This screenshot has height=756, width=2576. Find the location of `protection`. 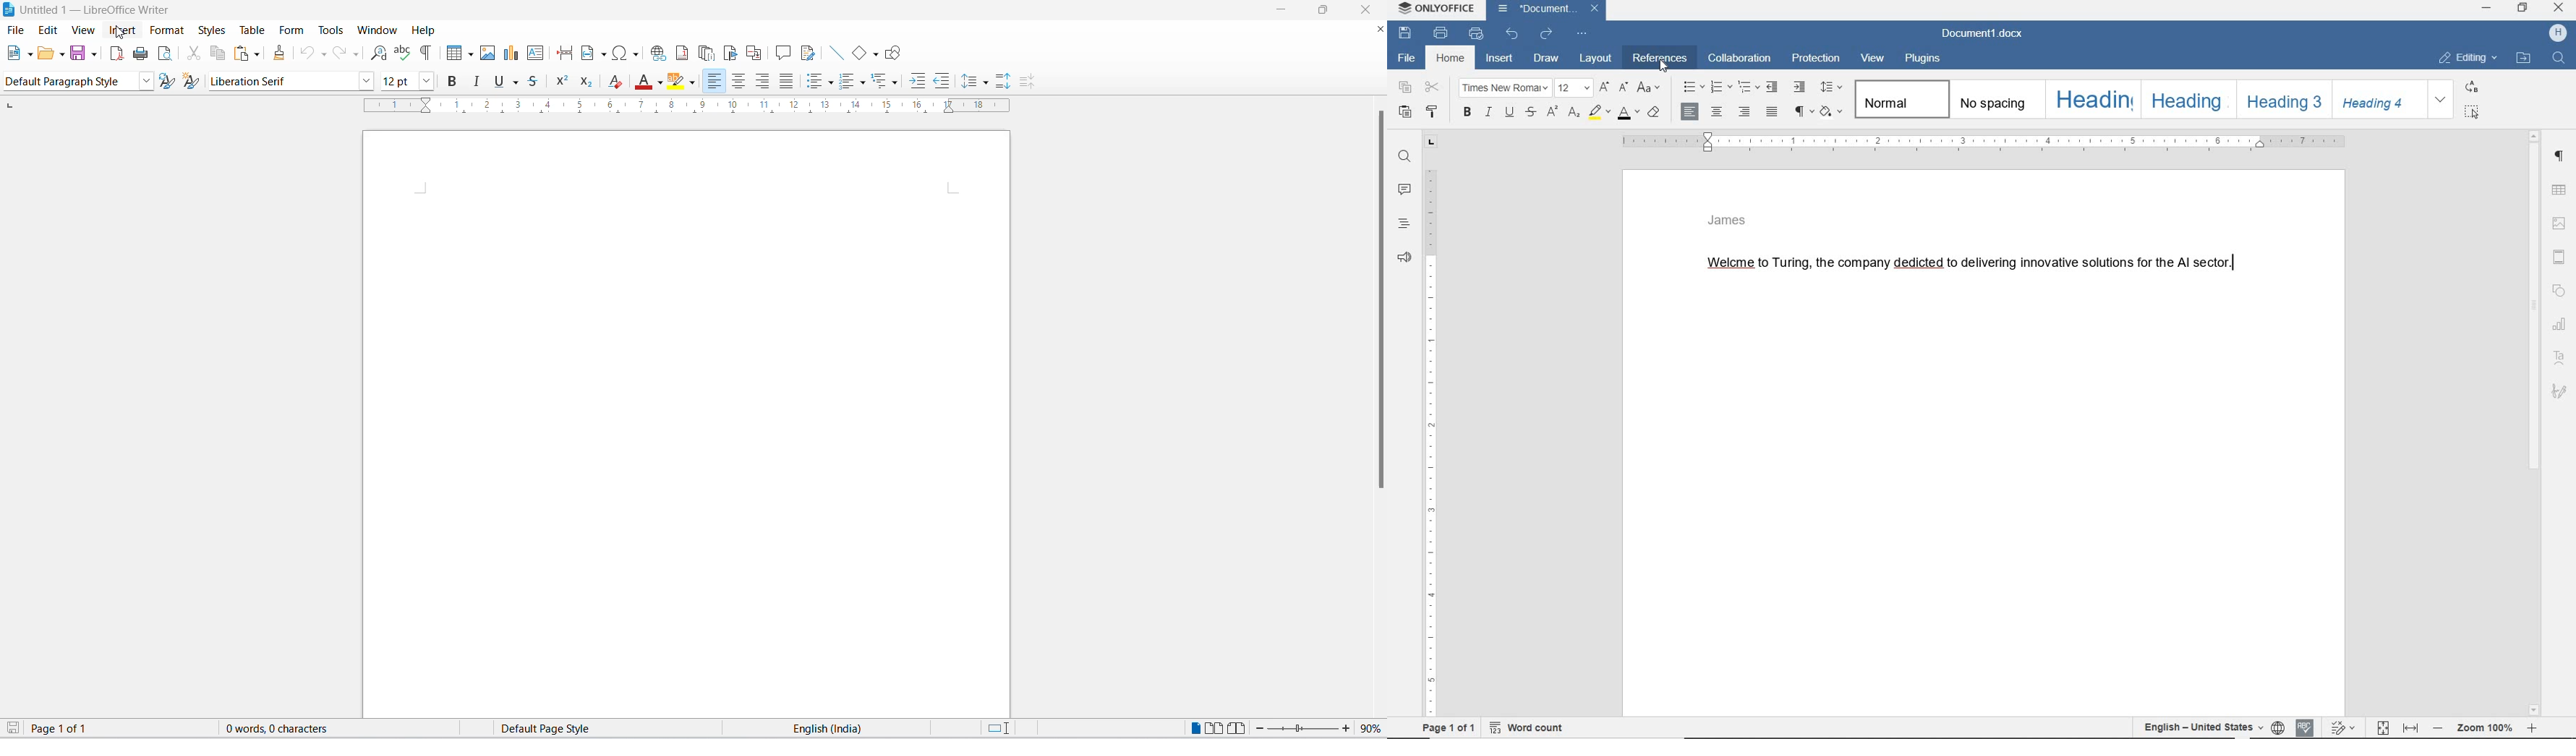

protection is located at coordinates (1818, 59).